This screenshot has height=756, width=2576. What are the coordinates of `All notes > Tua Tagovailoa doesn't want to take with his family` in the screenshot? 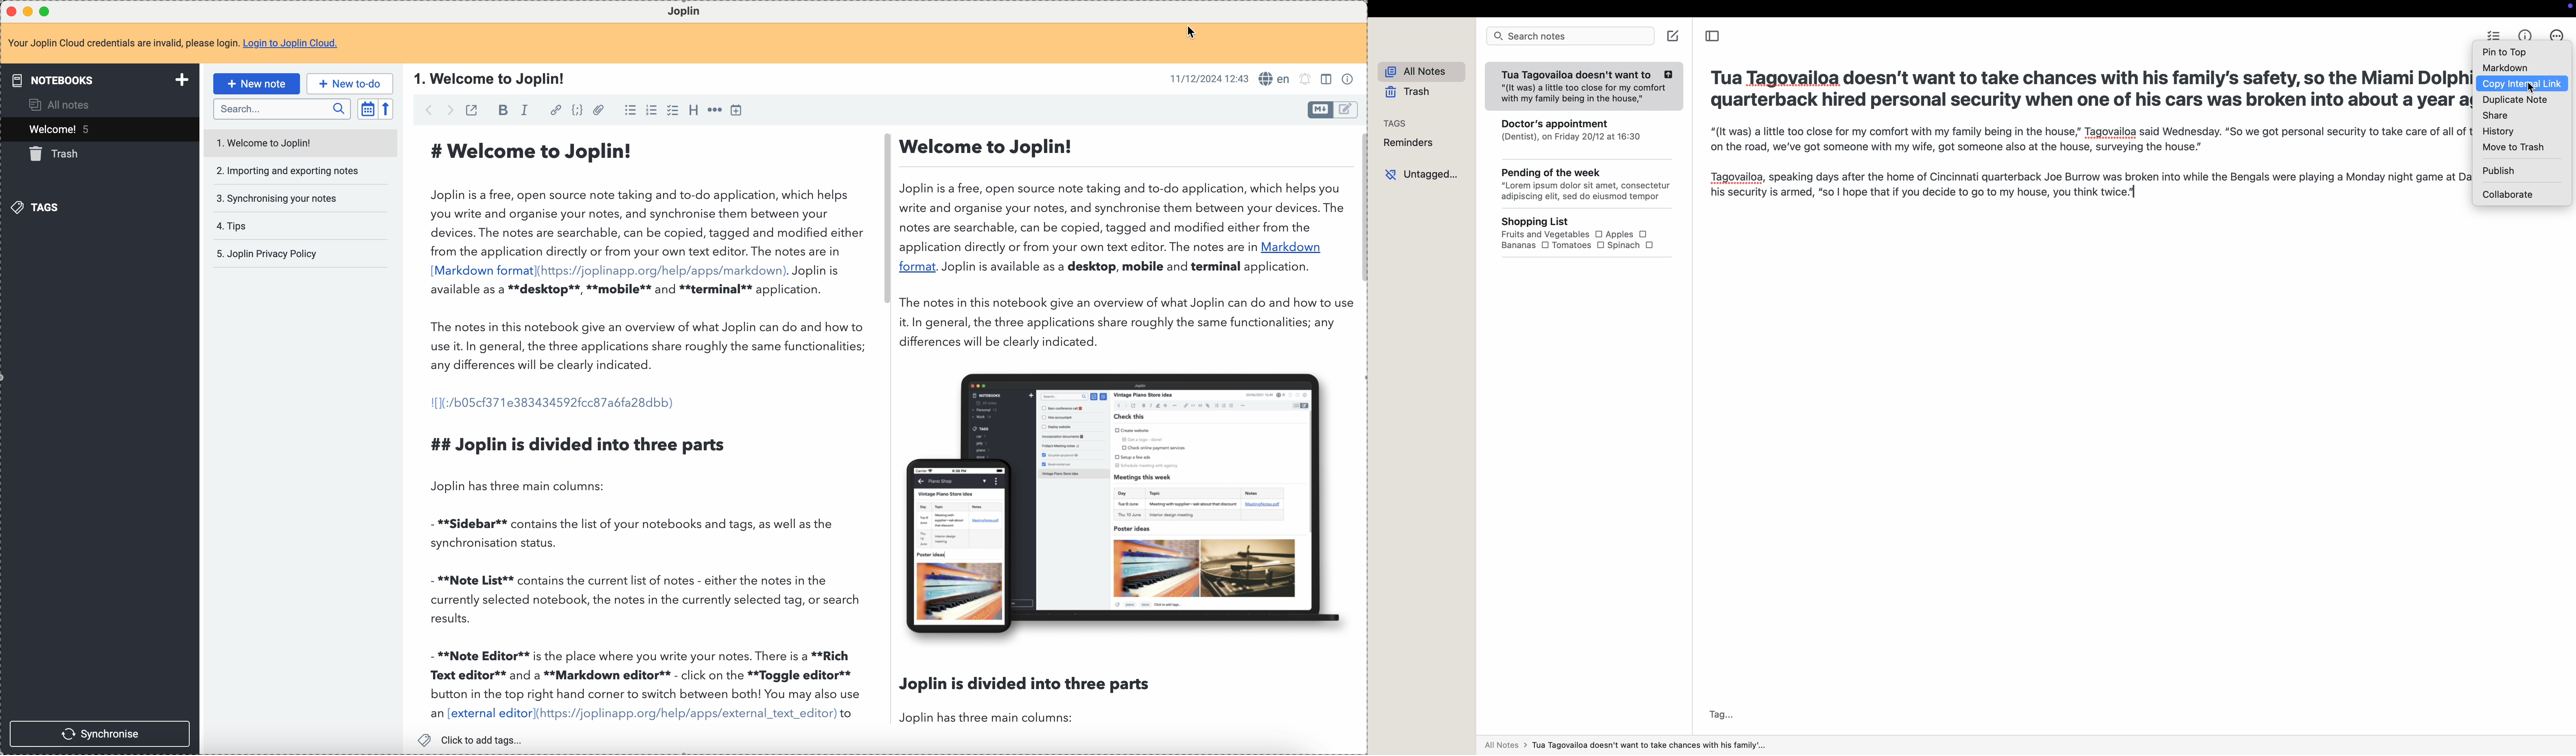 It's located at (1641, 745).